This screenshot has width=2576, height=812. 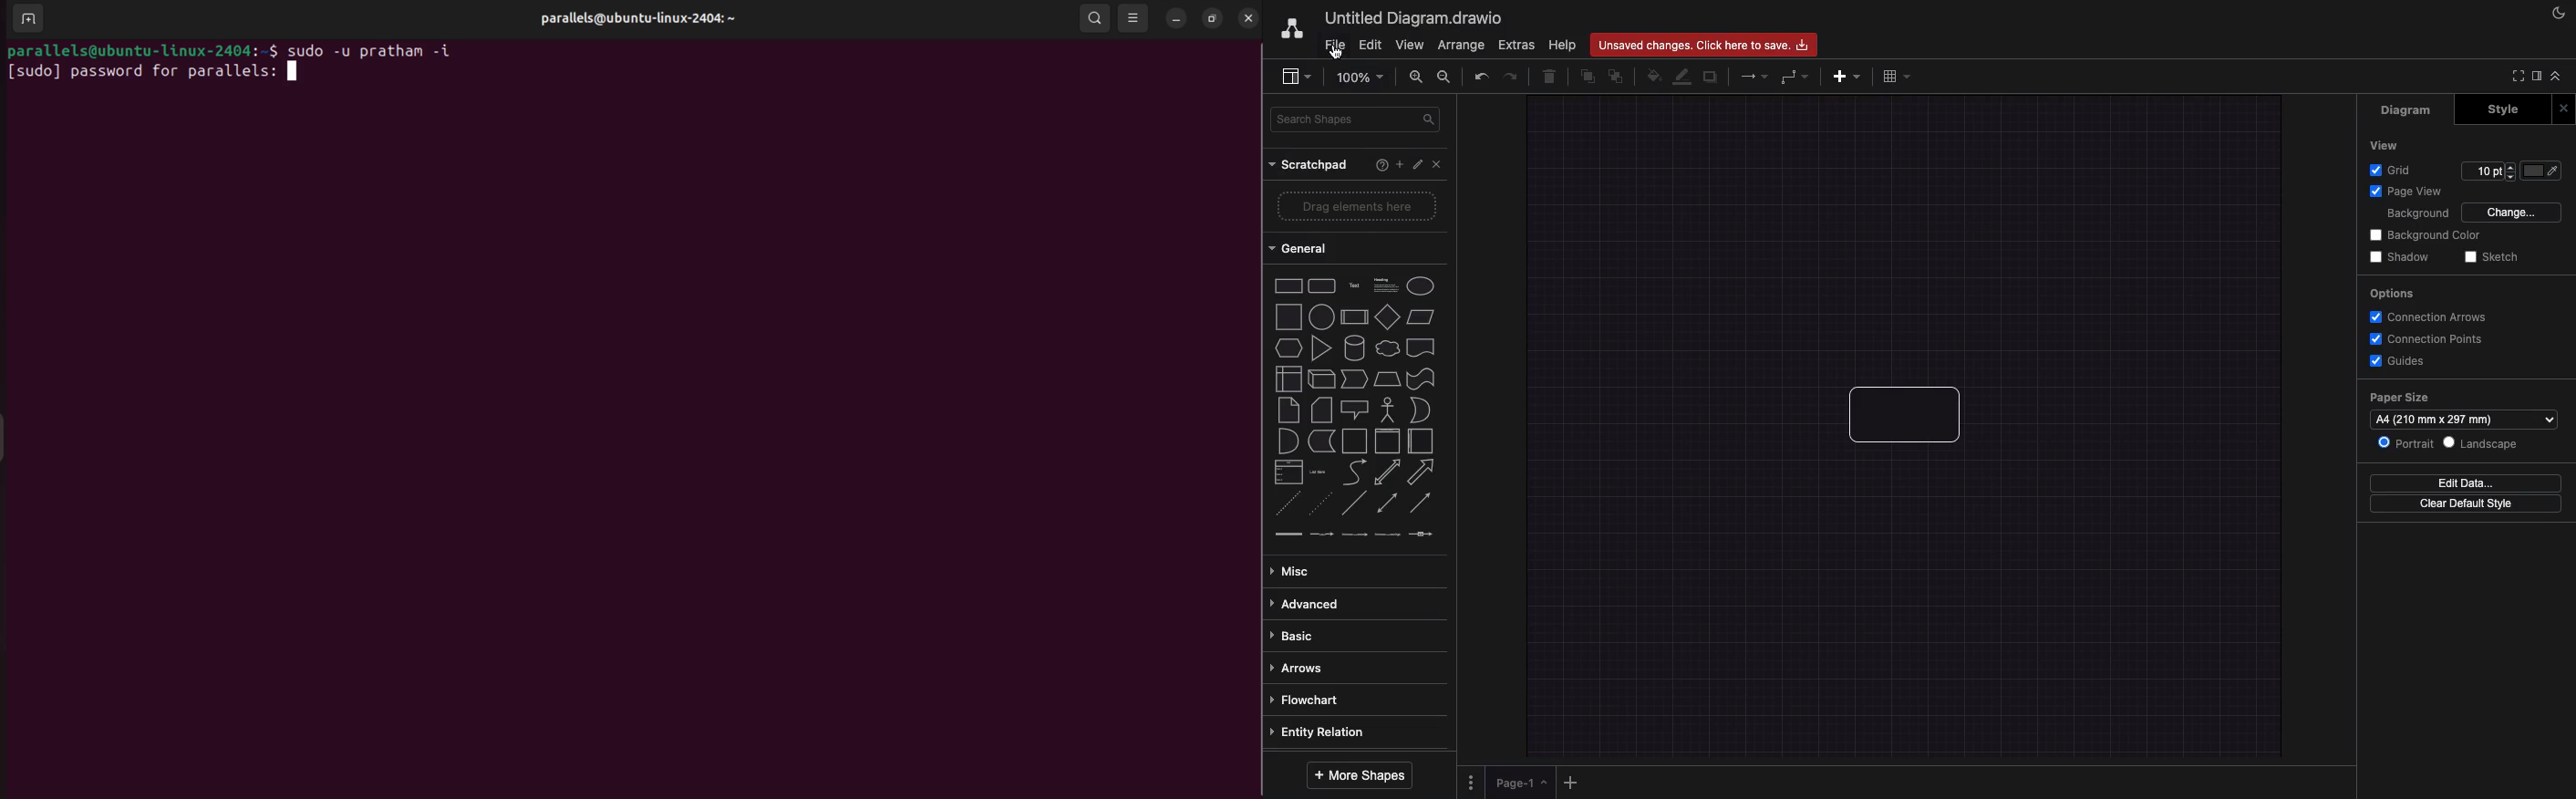 I want to click on Waypoints, so click(x=1795, y=78).